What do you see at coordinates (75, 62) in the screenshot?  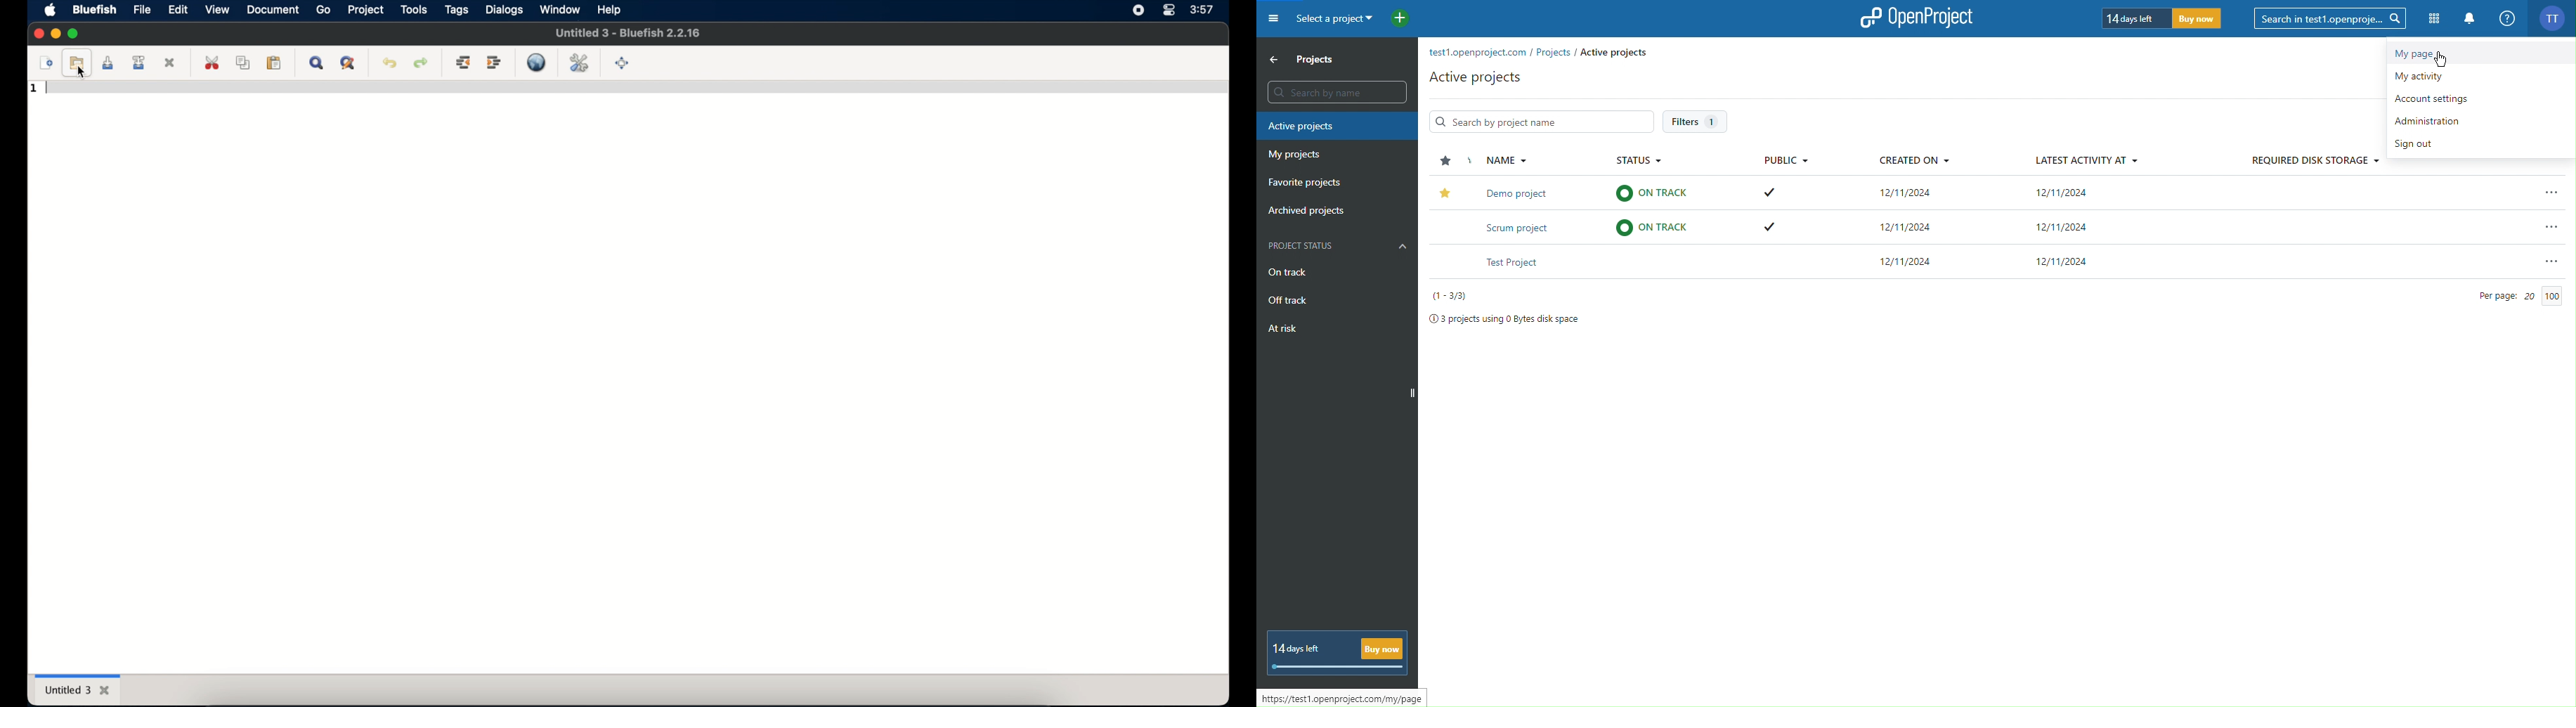 I see `open` at bounding box center [75, 62].